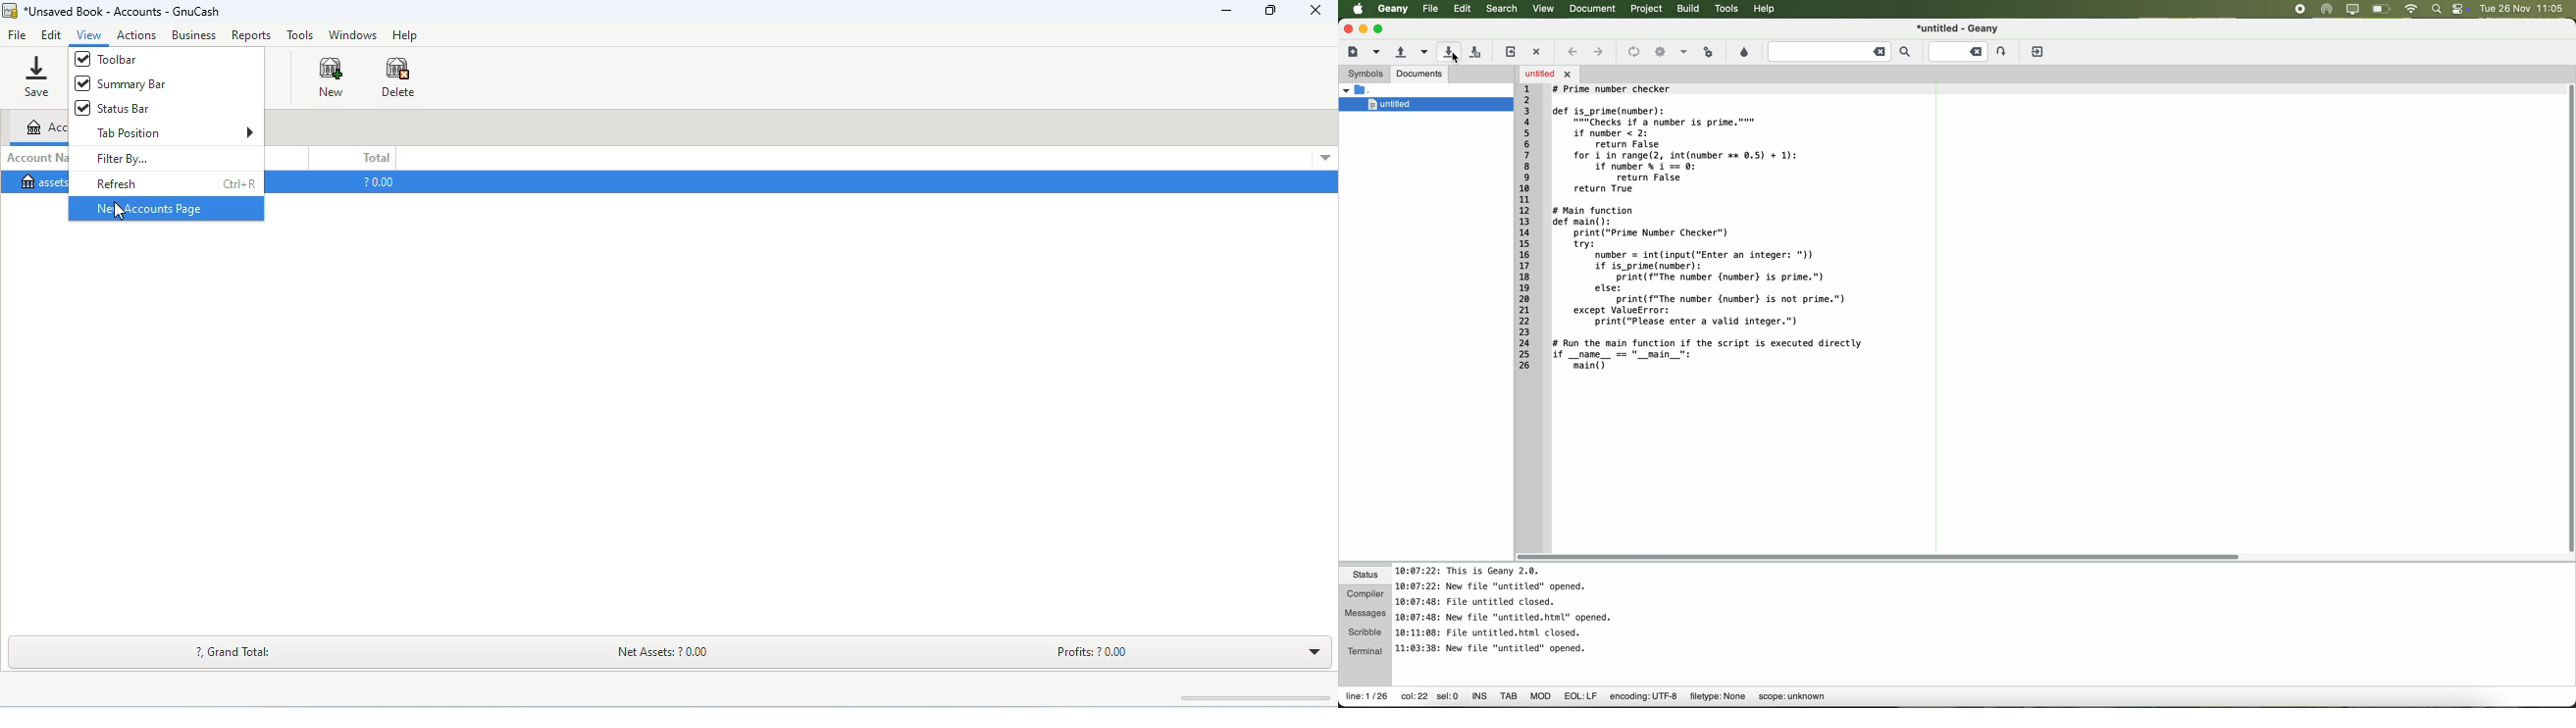 Image resolution: width=2576 pixels, height=728 pixels. Describe the element at coordinates (1314, 11) in the screenshot. I see `close` at that location.